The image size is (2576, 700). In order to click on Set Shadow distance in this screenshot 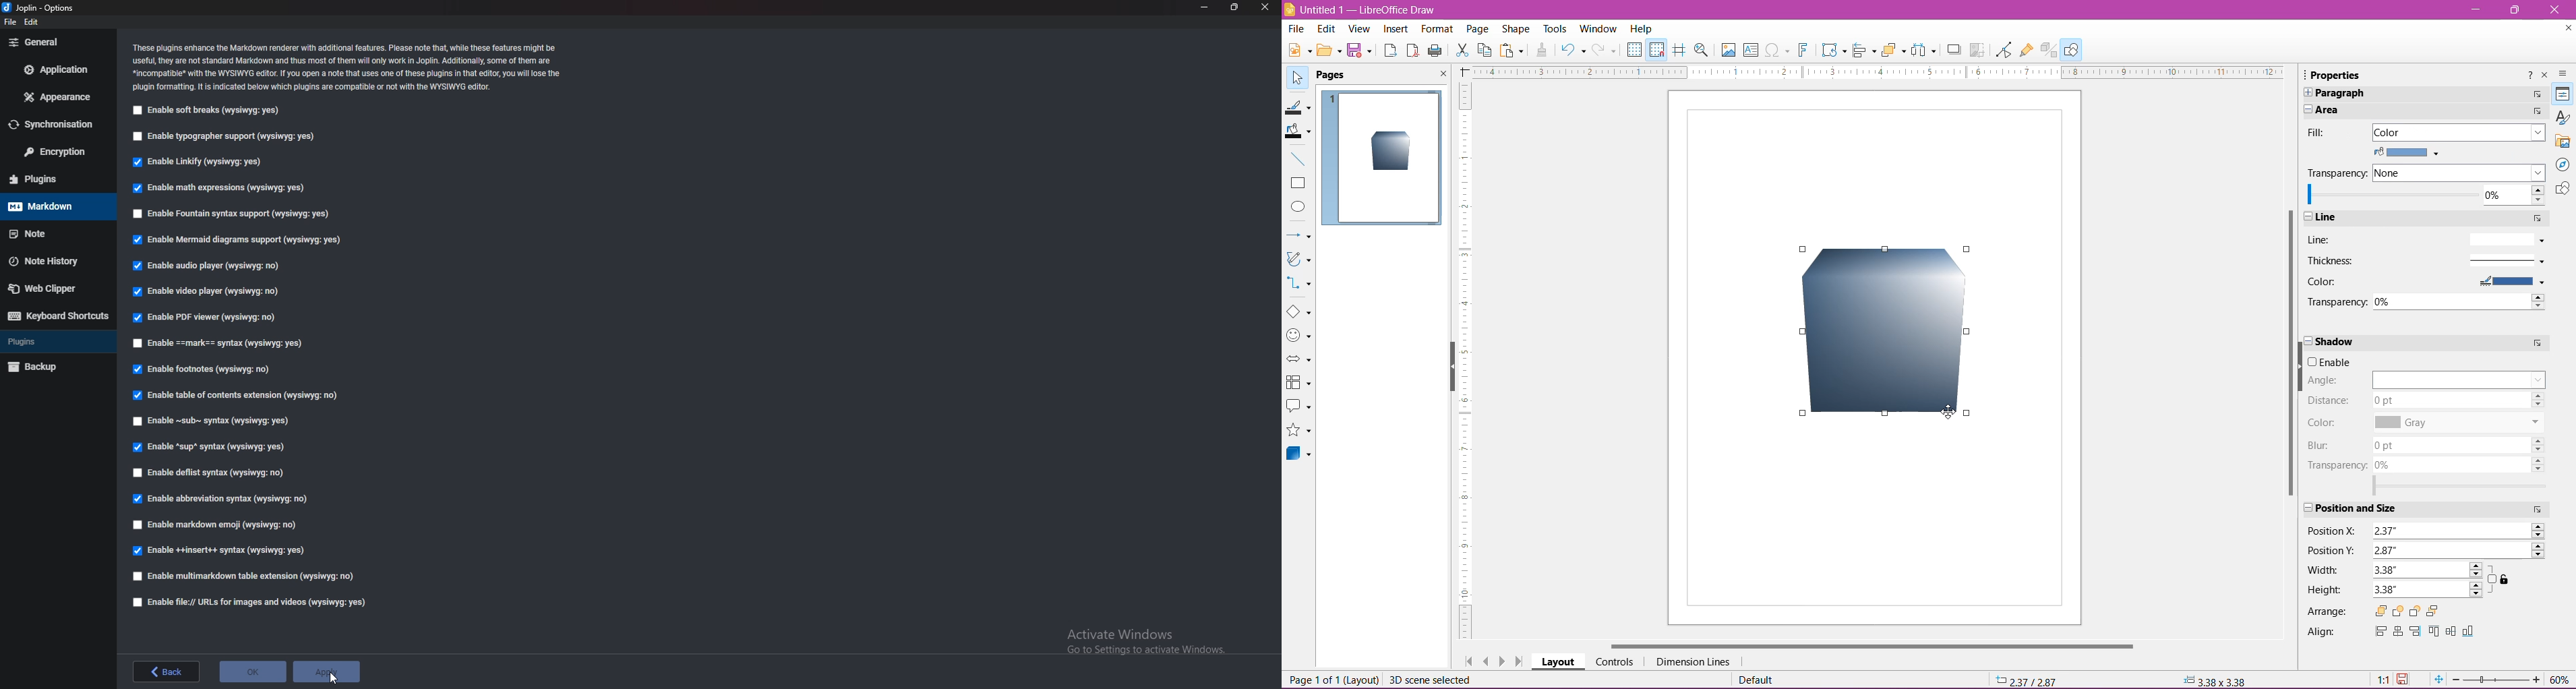, I will do `click(2461, 401)`.